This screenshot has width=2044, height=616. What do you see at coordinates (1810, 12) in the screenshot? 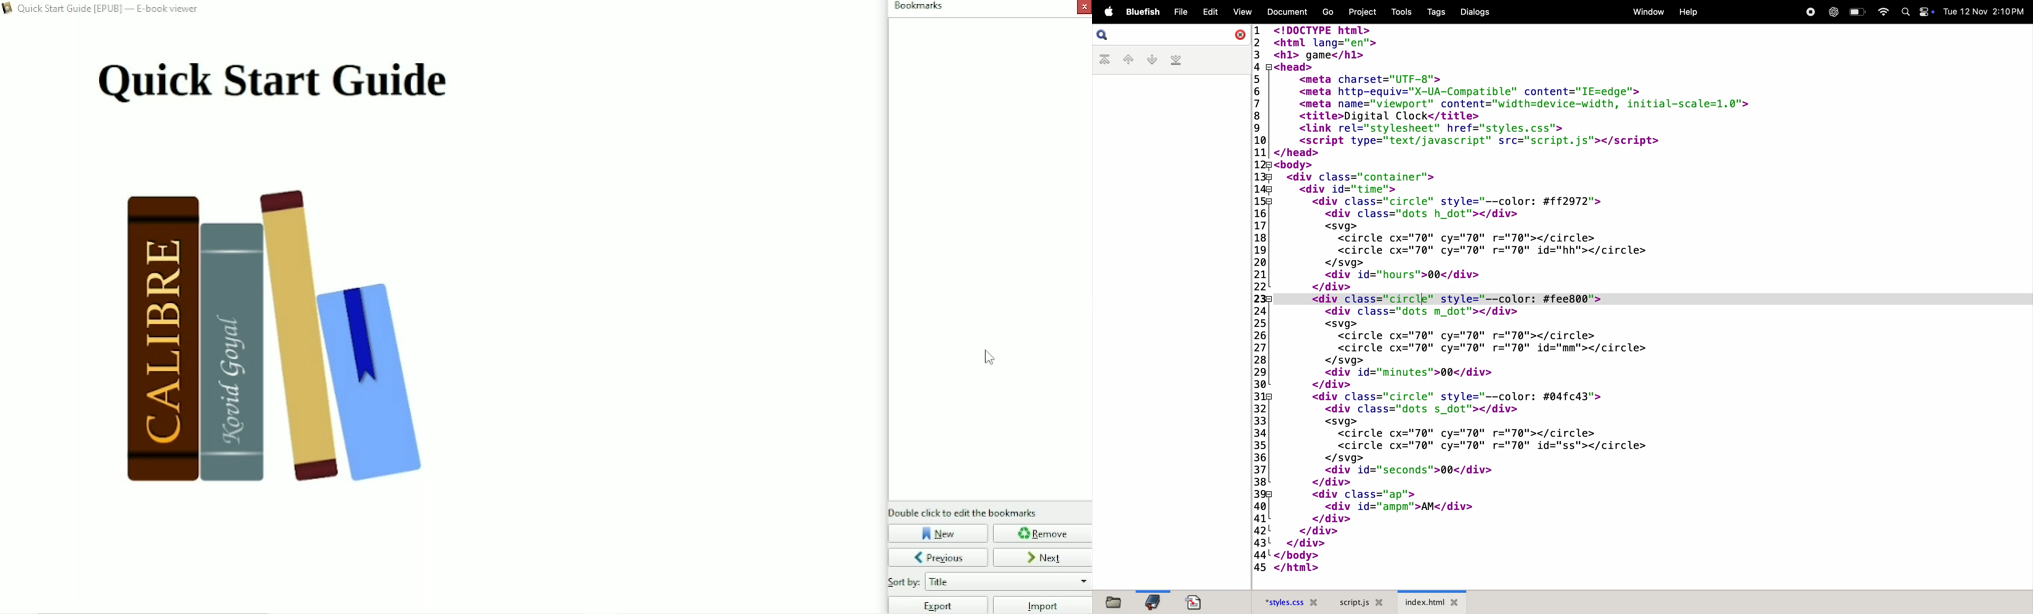
I see `record` at bounding box center [1810, 12].